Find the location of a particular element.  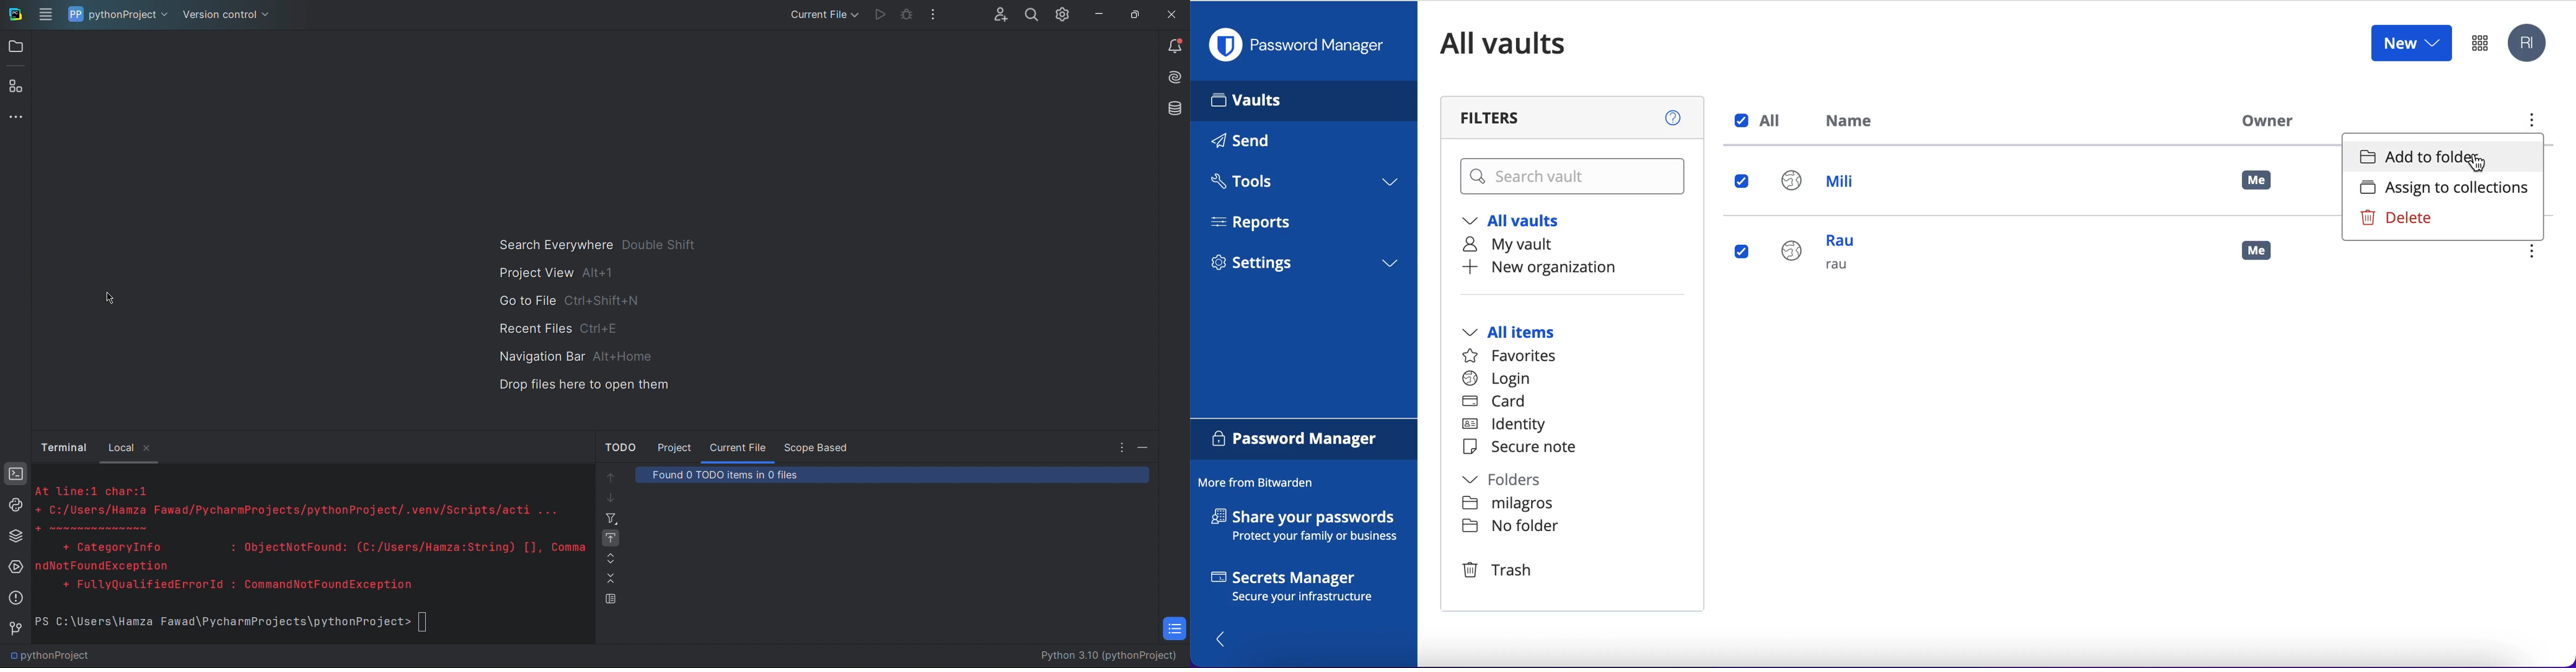

Python Console is located at coordinates (15, 506).